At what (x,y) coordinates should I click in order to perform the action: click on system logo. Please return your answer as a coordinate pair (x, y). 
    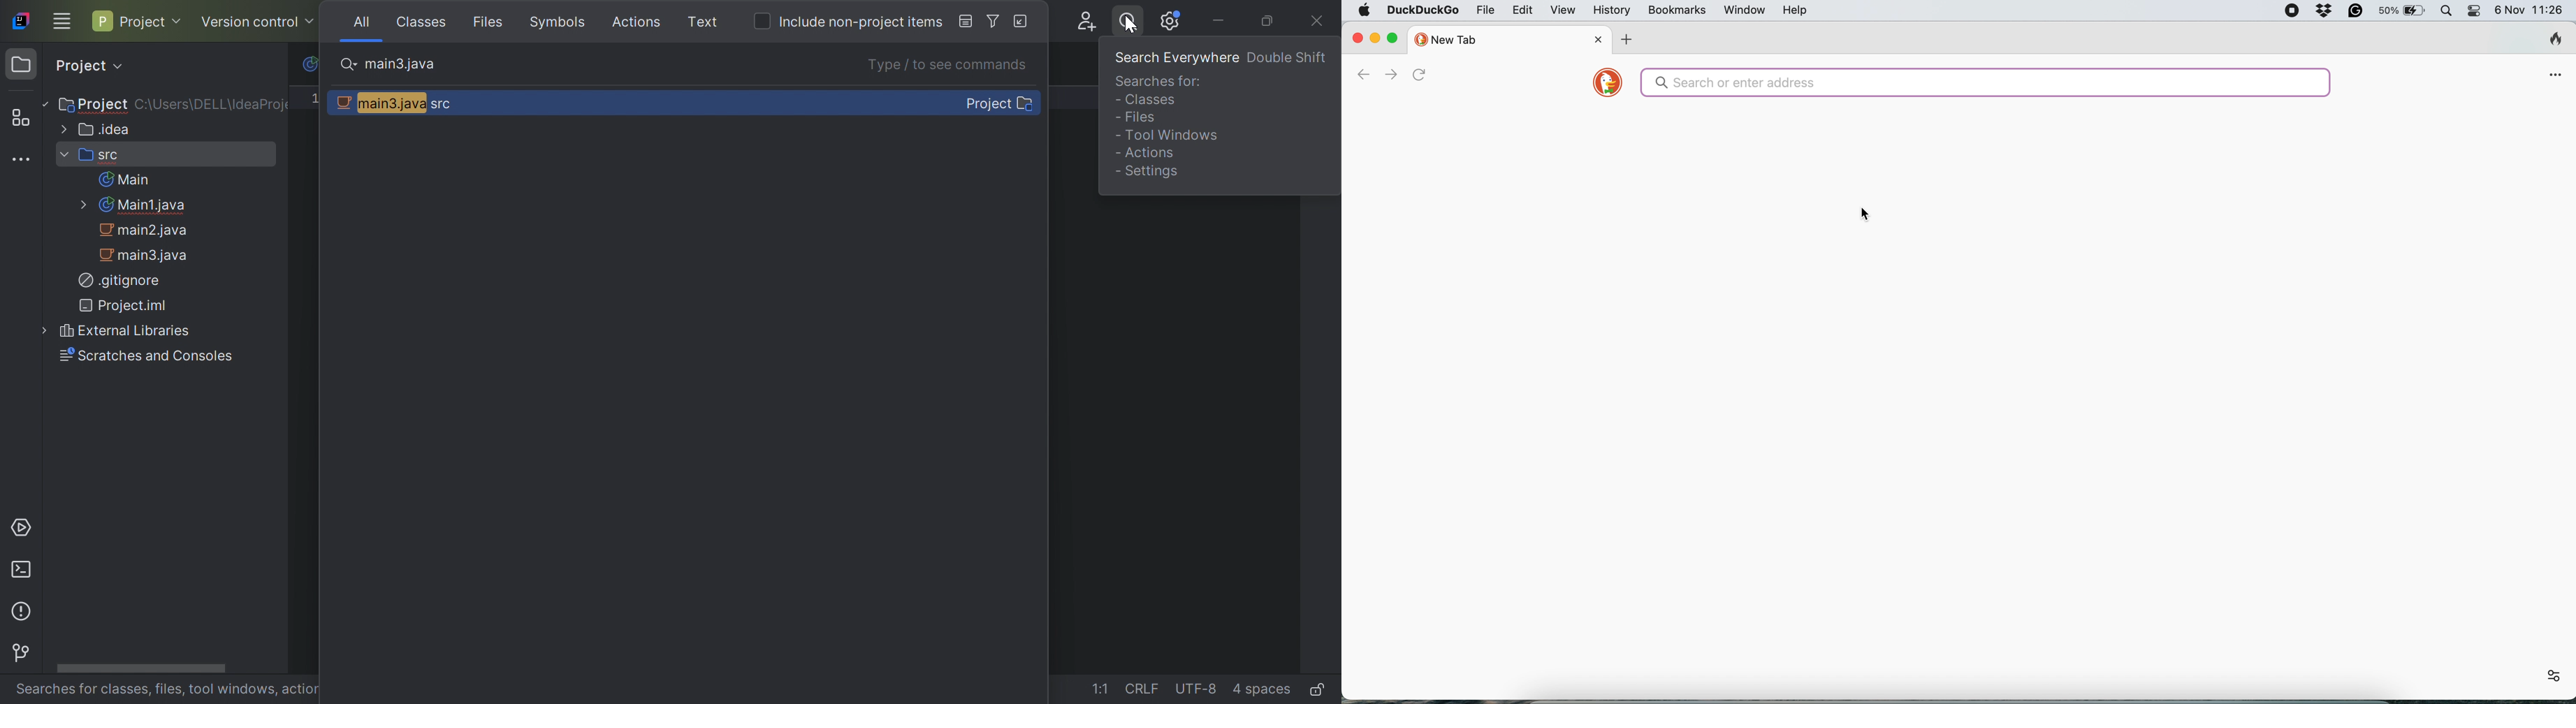
    Looking at the image, I should click on (1365, 12).